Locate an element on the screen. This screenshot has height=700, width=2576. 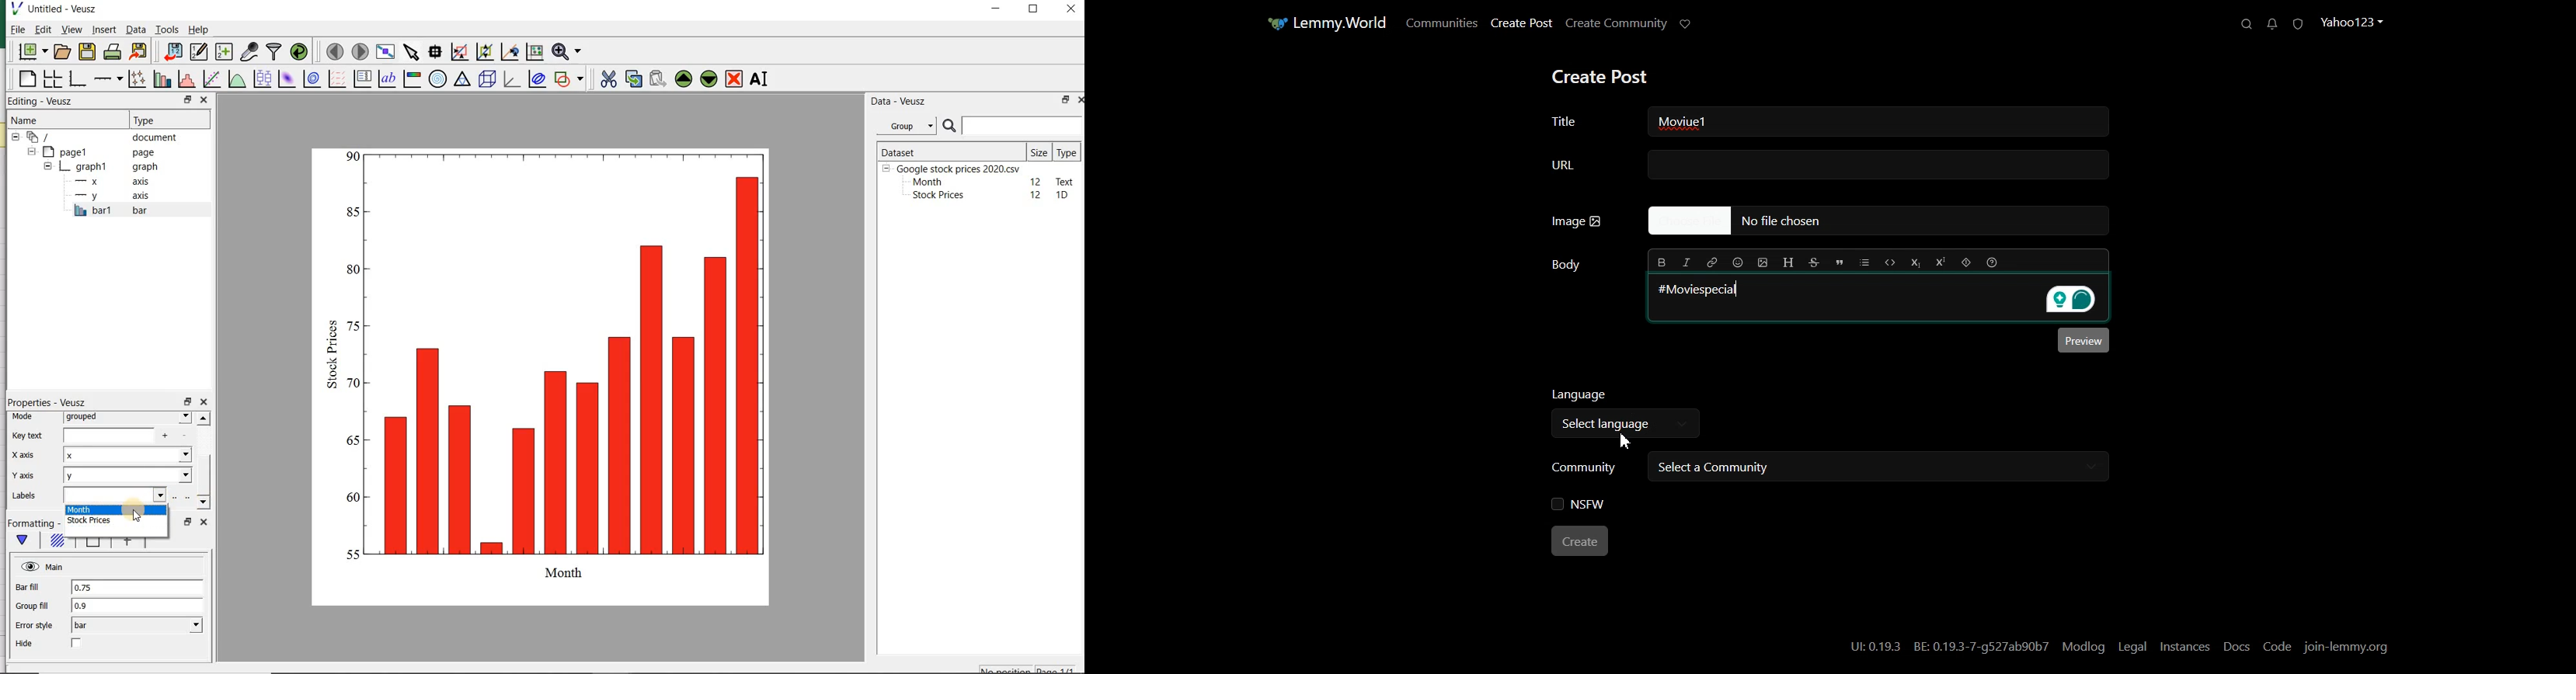
click to recenter graph axes is located at coordinates (508, 52).